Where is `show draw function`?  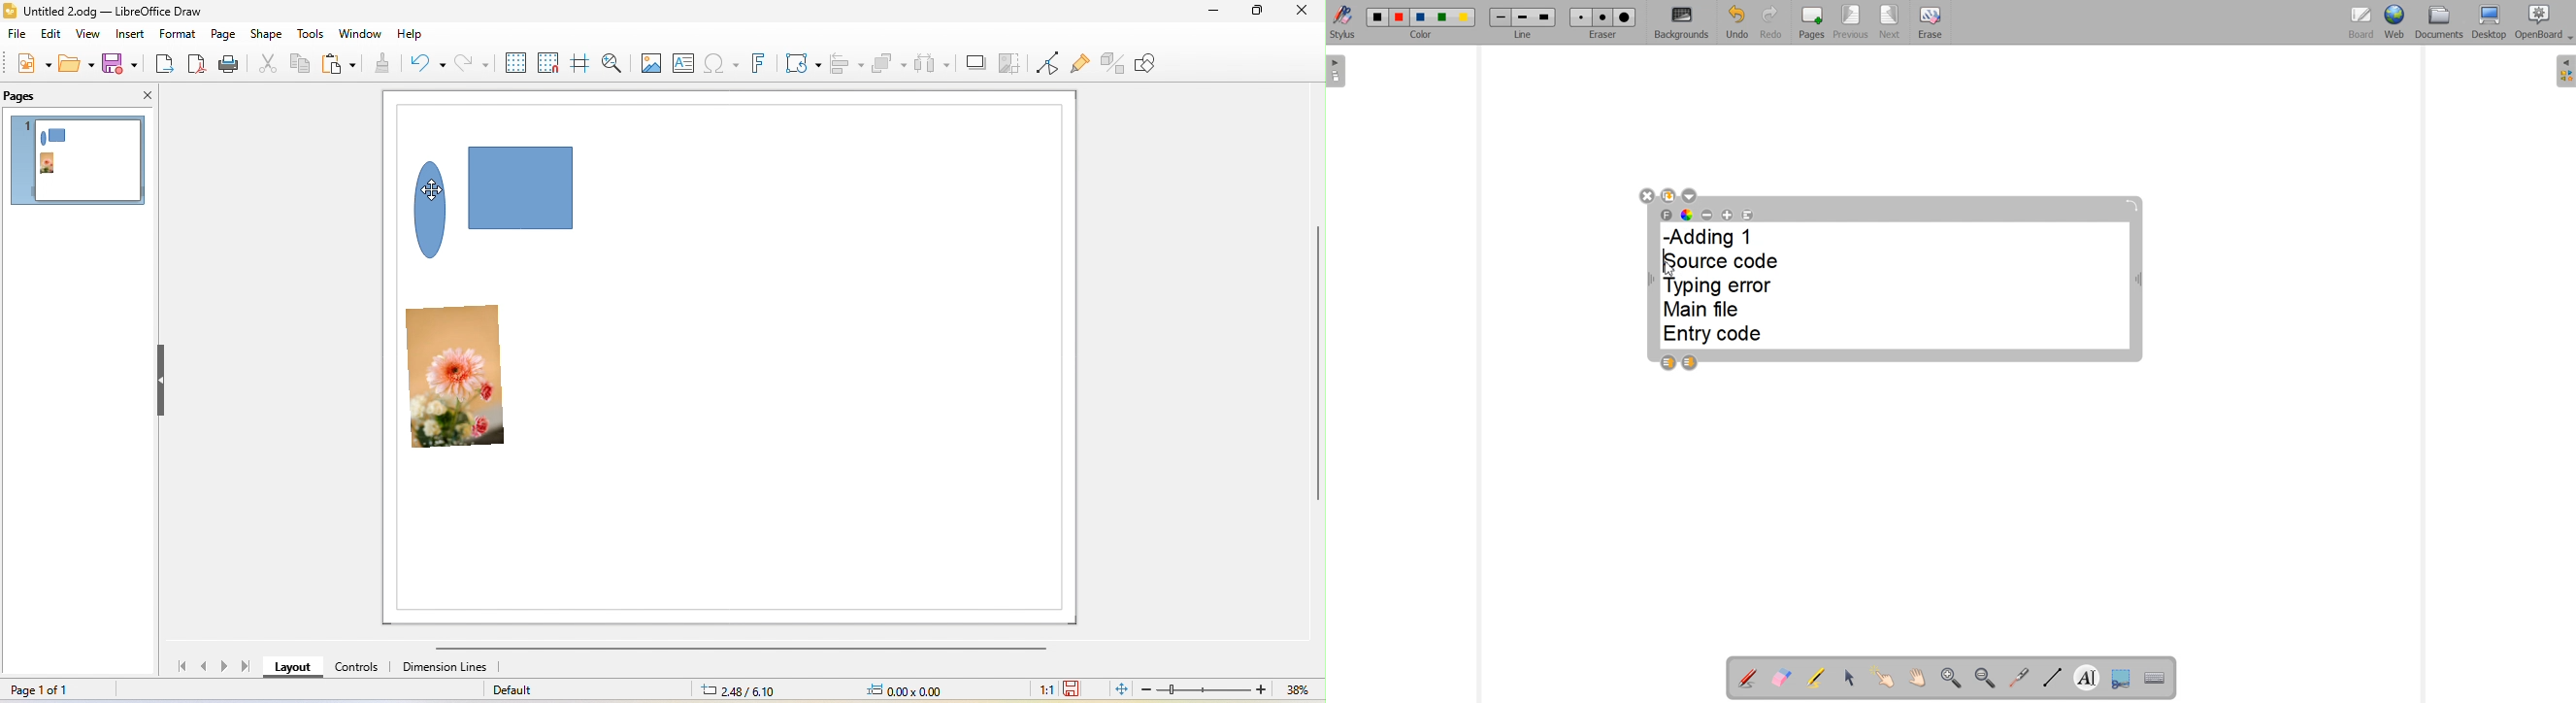
show draw function is located at coordinates (1157, 65).